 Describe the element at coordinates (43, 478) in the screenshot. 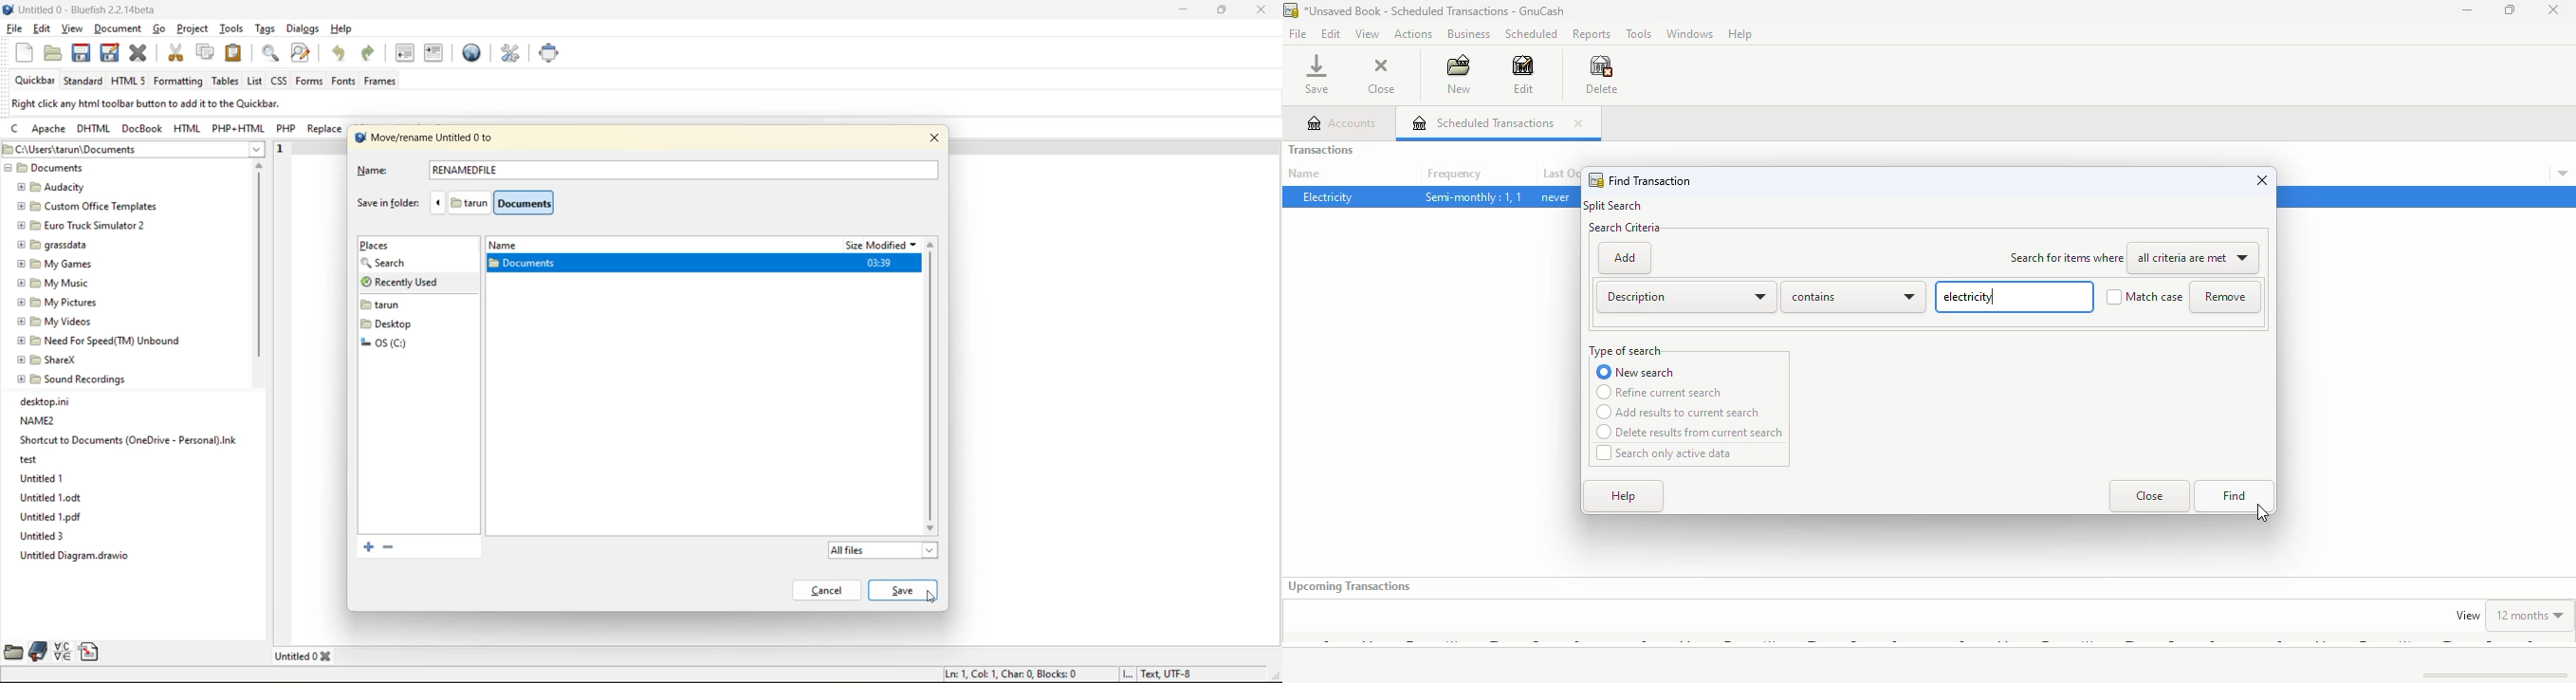

I see `Untitled 1` at that location.